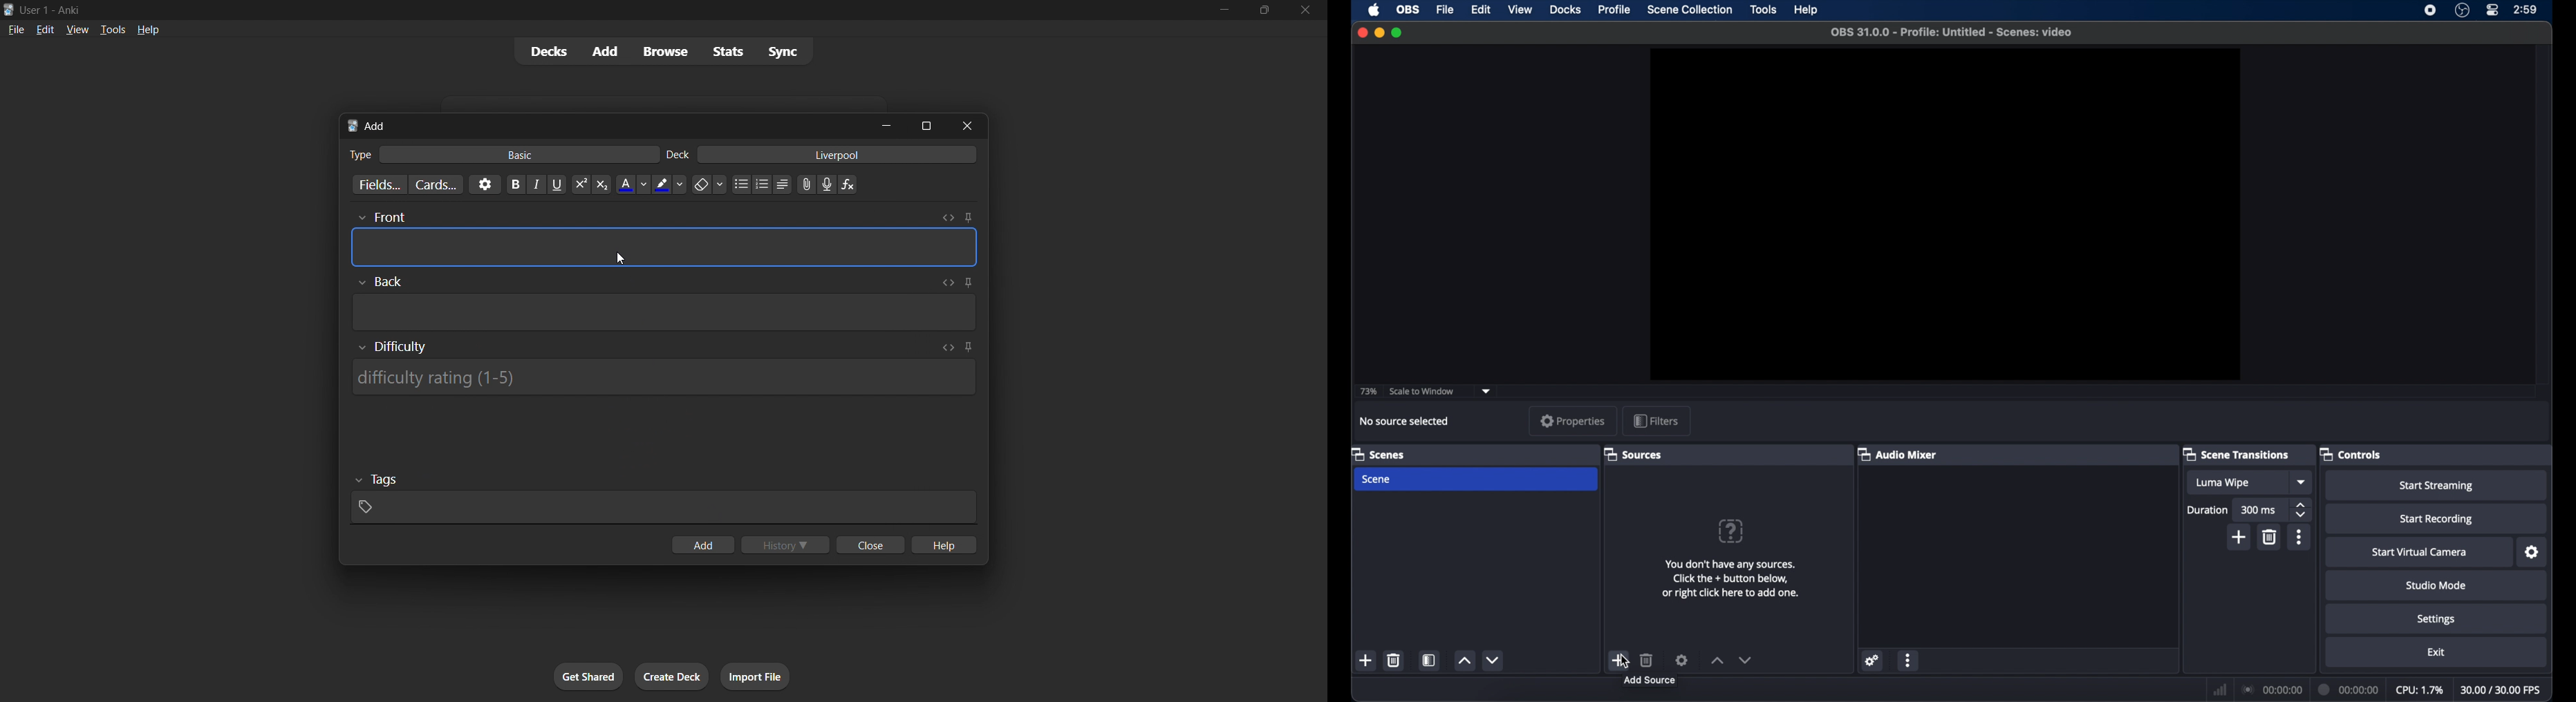 The height and width of the screenshot is (728, 2576). I want to click on exit, so click(2437, 652).